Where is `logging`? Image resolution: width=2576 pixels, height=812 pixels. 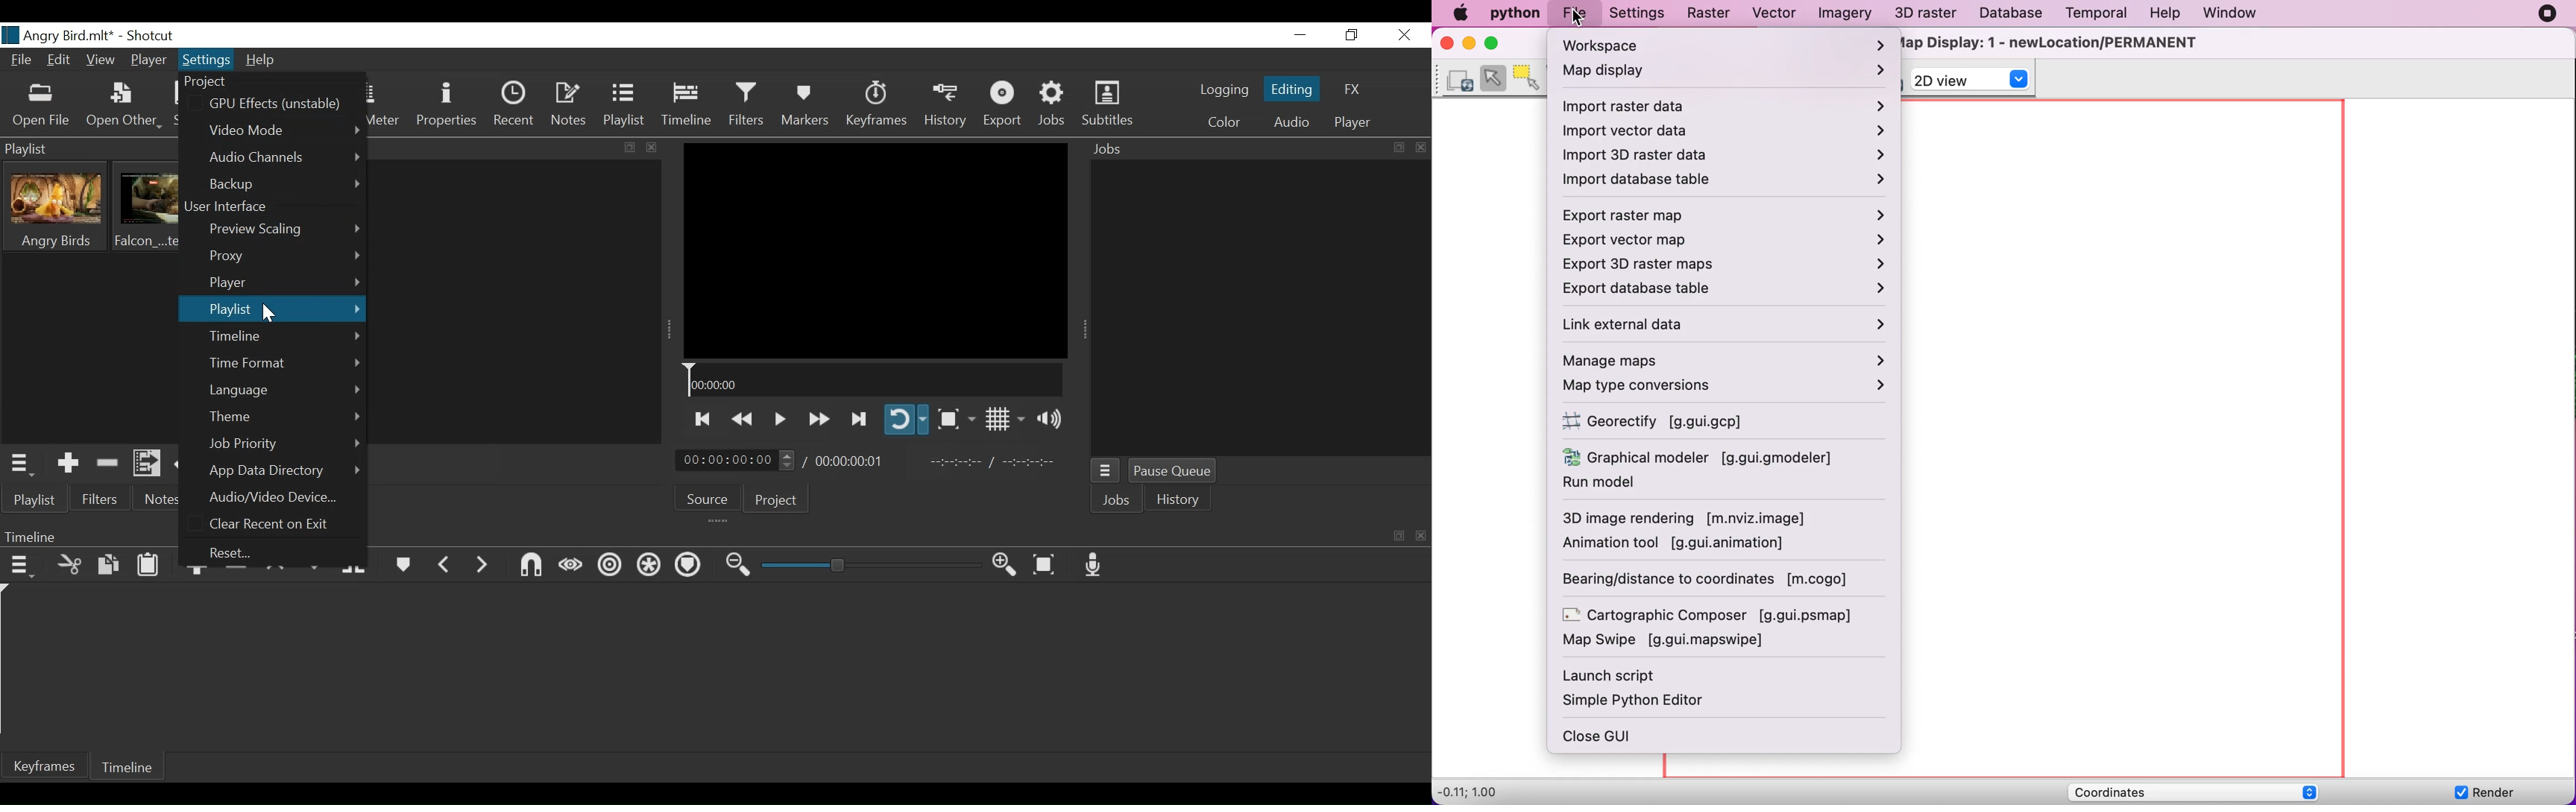 logging is located at coordinates (1222, 89).